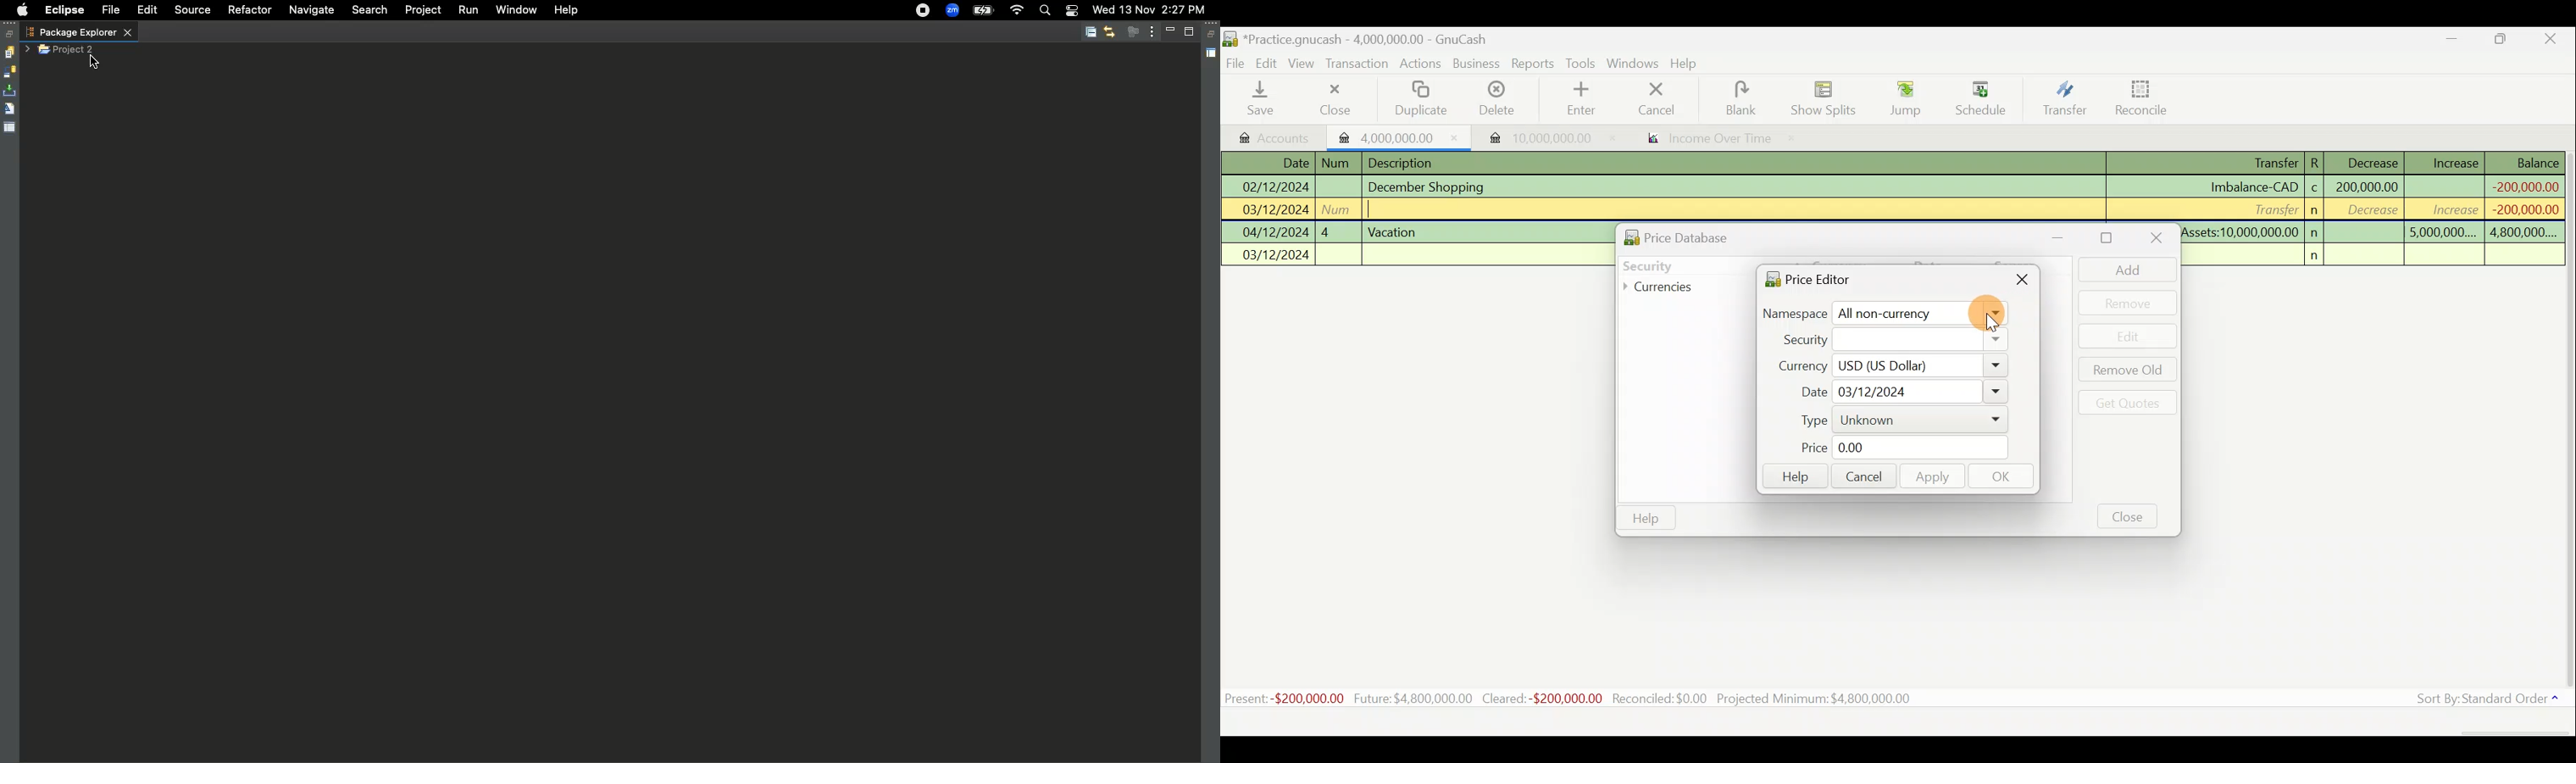 The height and width of the screenshot is (784, 2576). Describe the element at coordinates (2024, 283) in the screenshot. I see `Close` at that location.